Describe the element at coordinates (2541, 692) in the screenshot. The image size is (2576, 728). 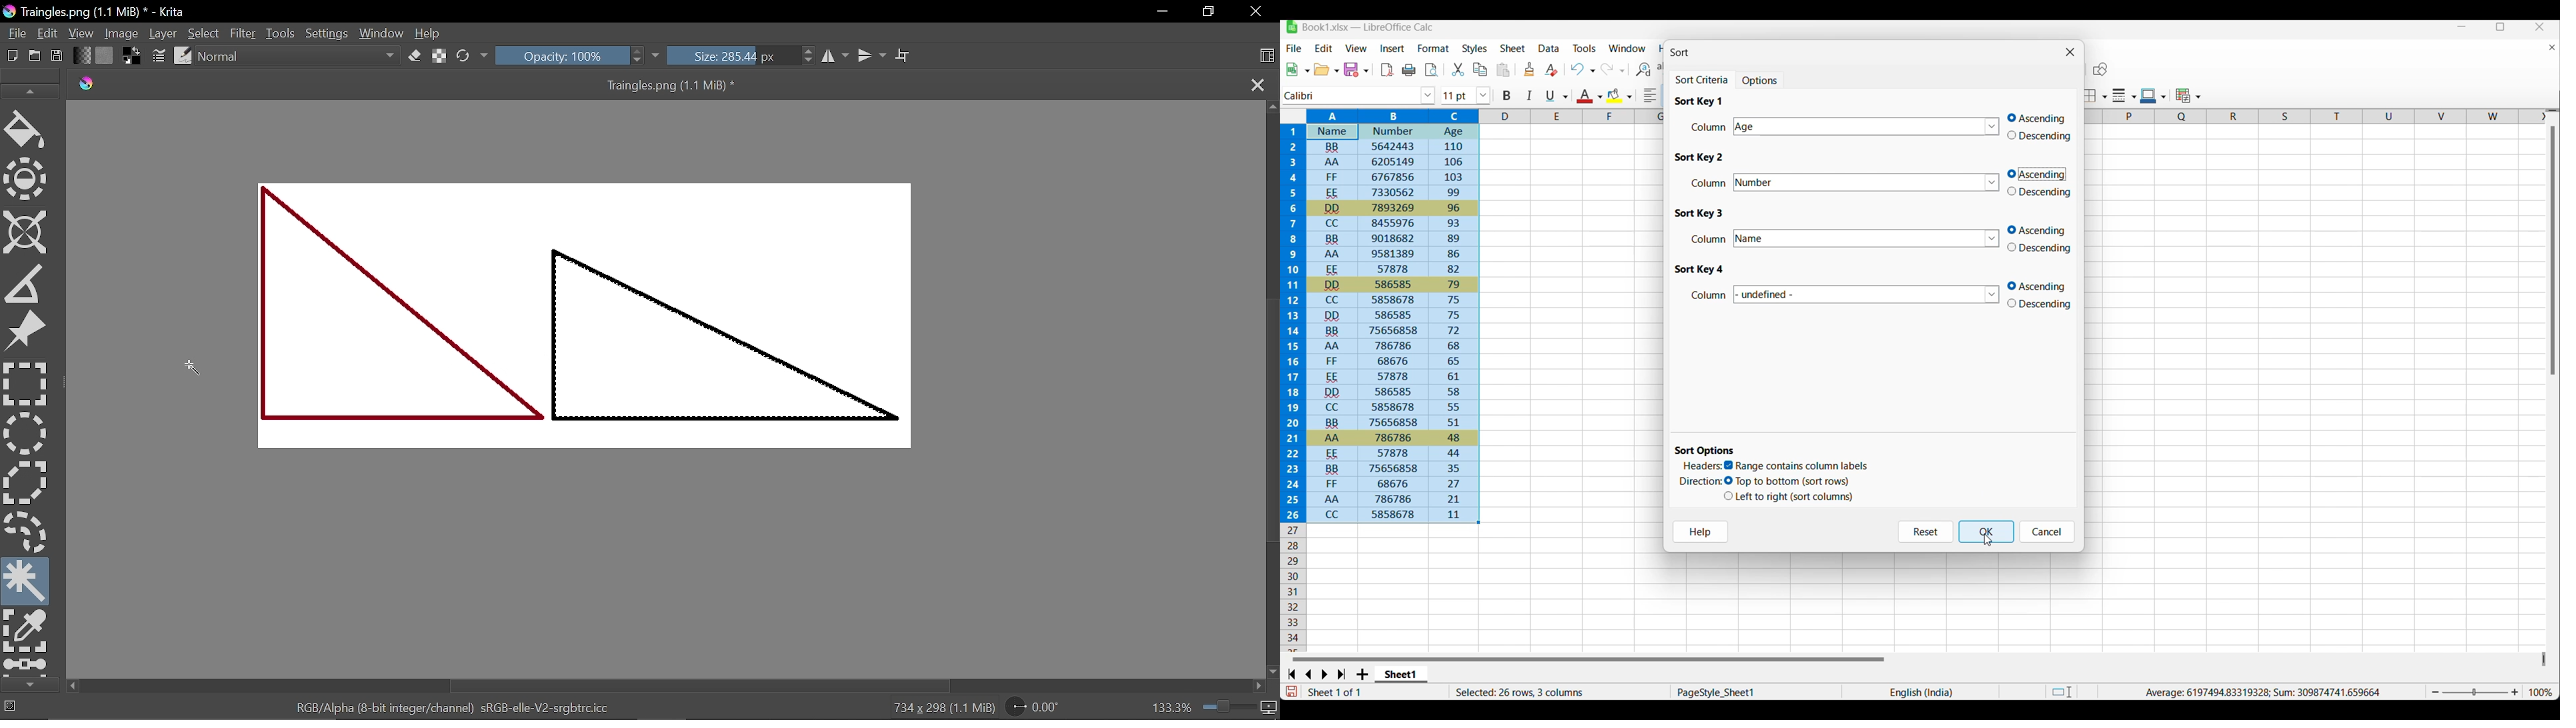
I see `Current zoom factor` at that location.